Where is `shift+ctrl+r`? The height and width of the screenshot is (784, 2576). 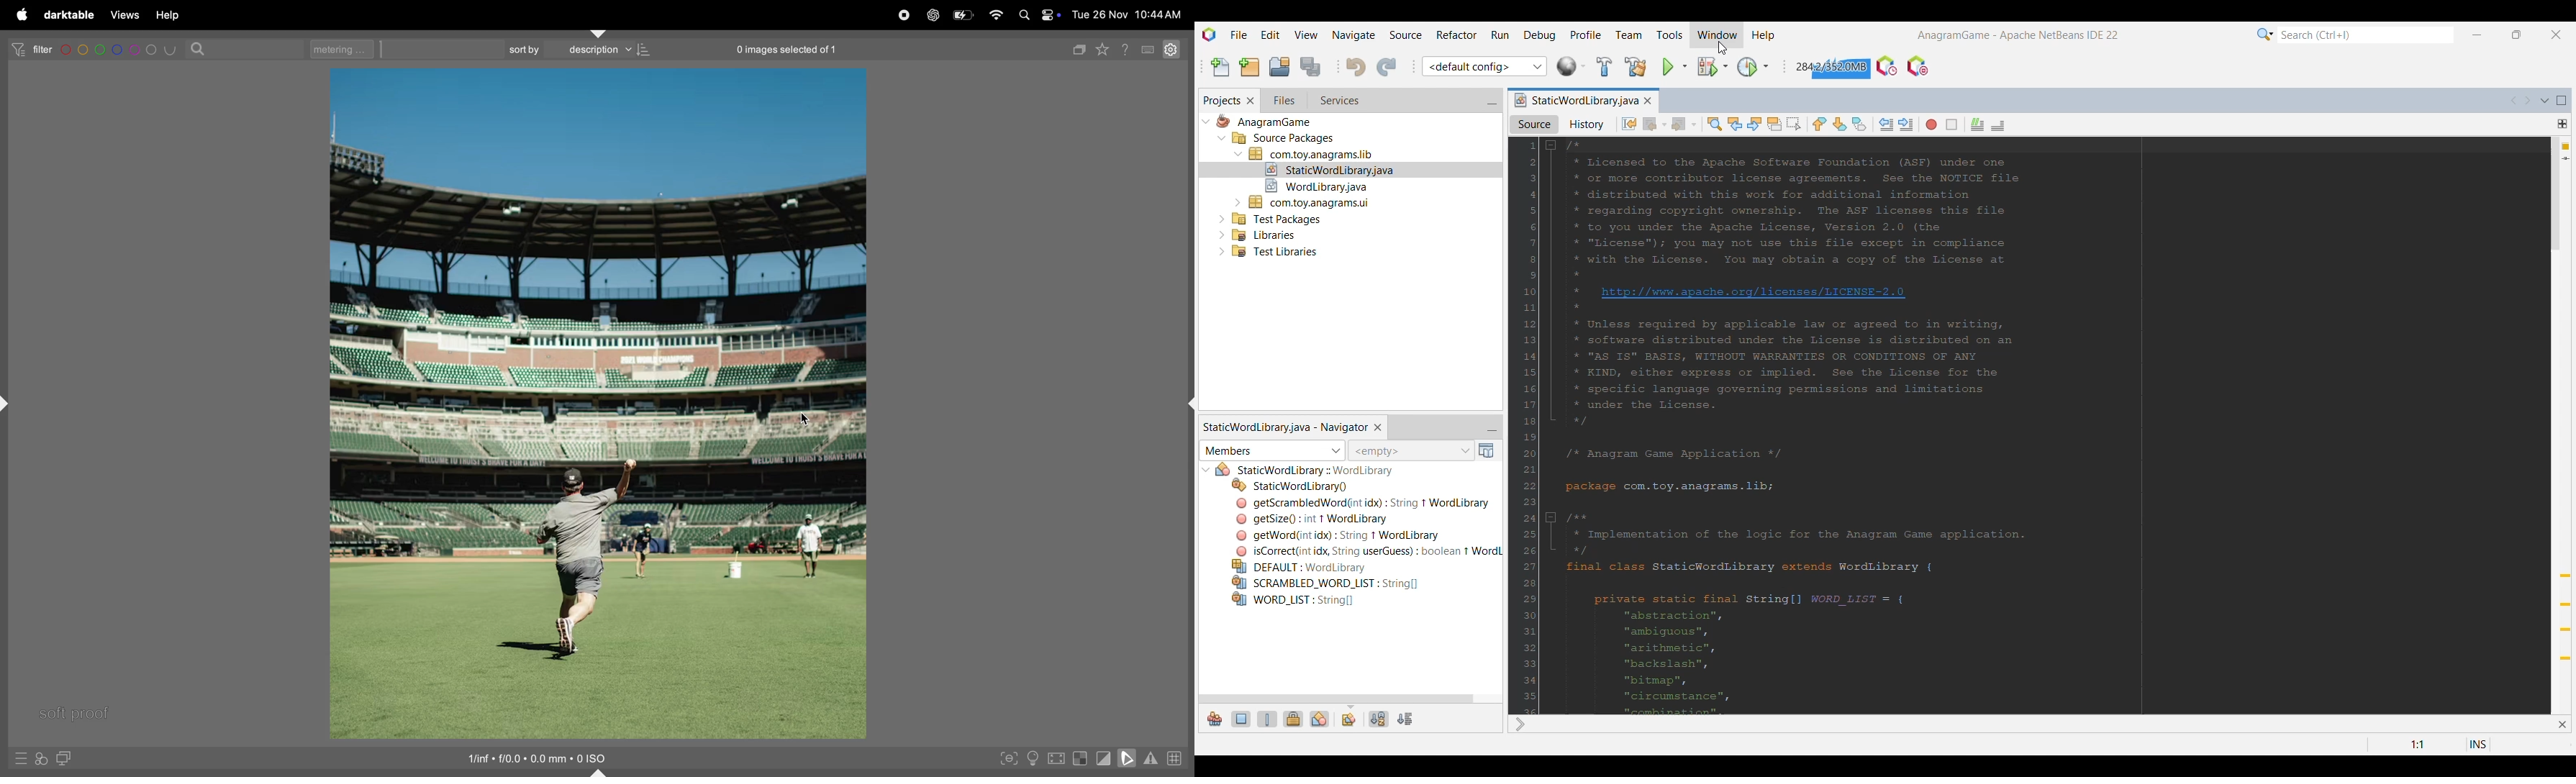 shift+ctrl+r is located at coordinates (1188, 403).